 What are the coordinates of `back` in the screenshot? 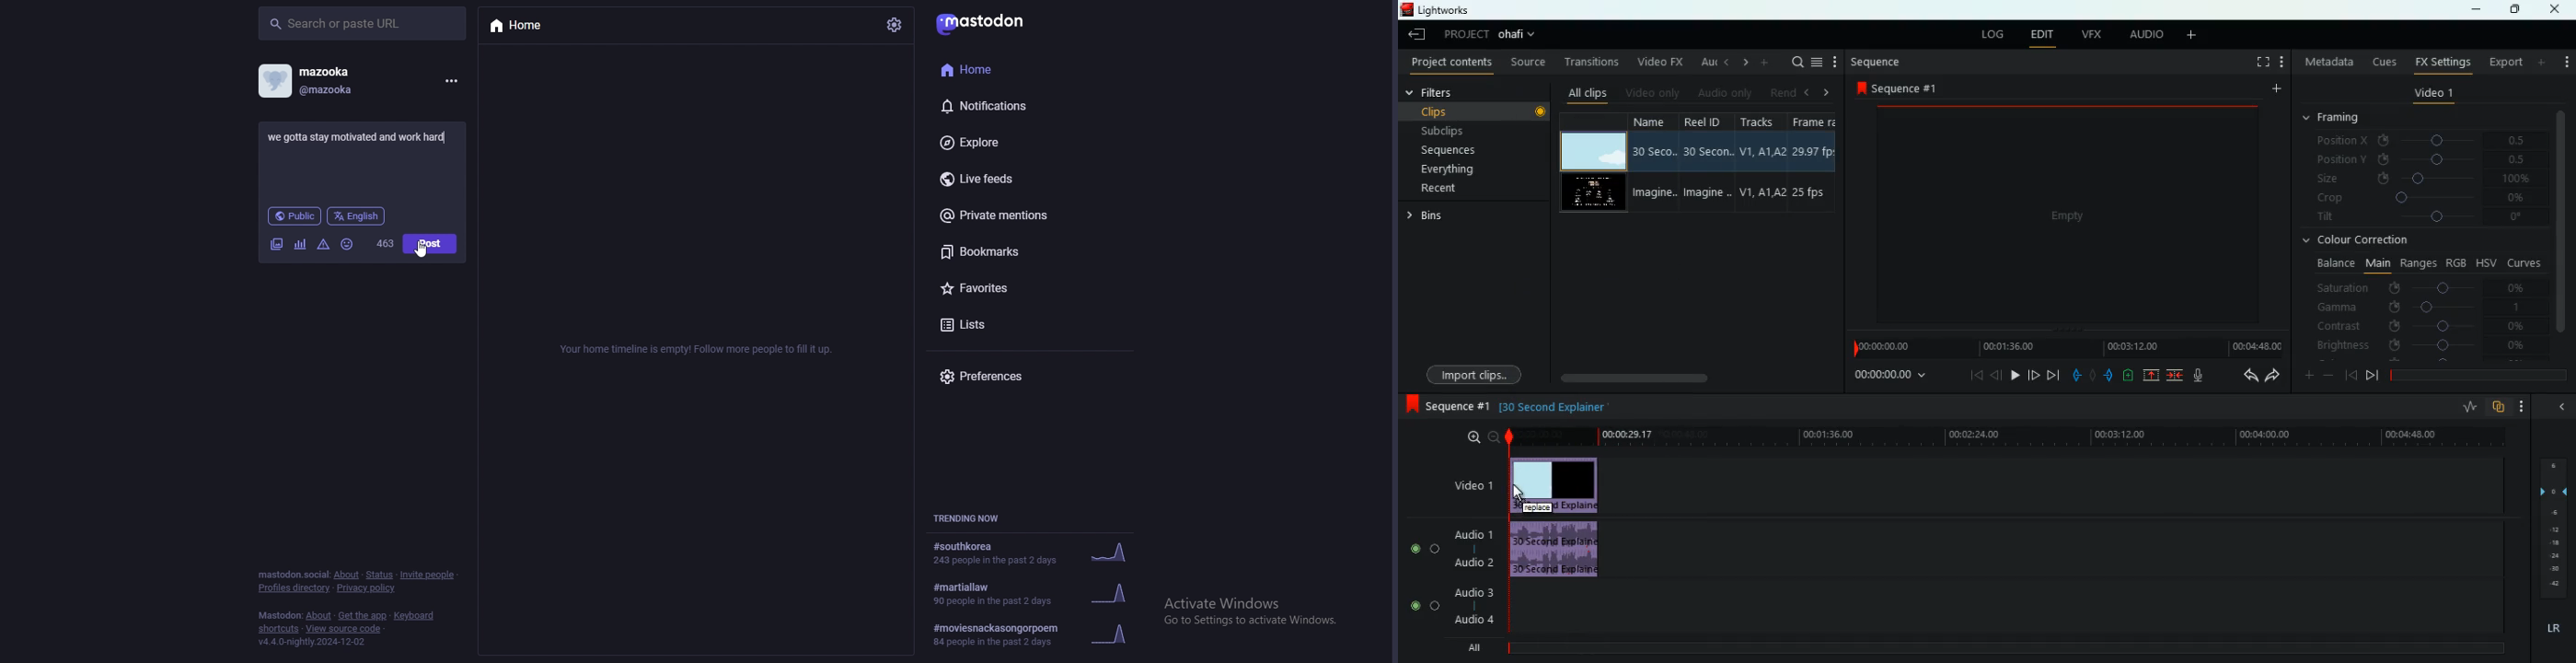 It's located at (1999, 375).